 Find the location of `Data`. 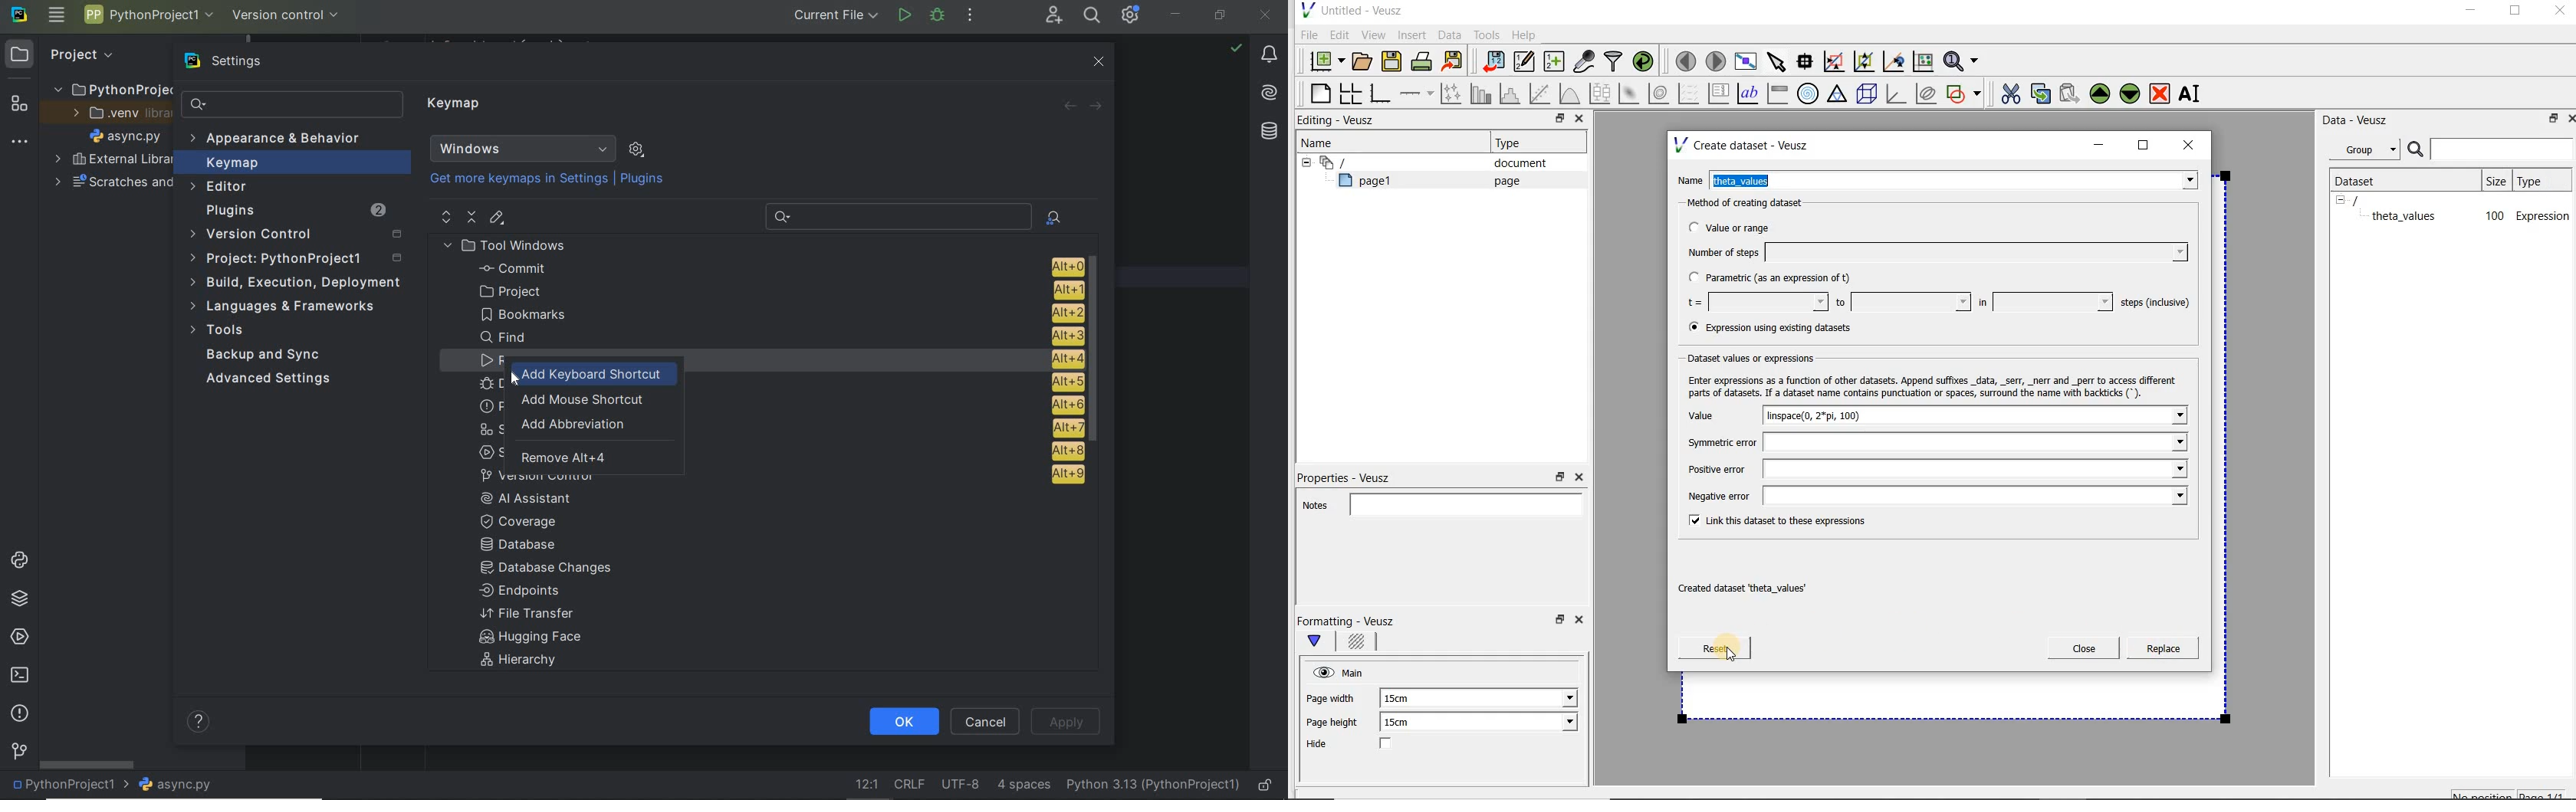

Data is located at coordinates (1451, 34).